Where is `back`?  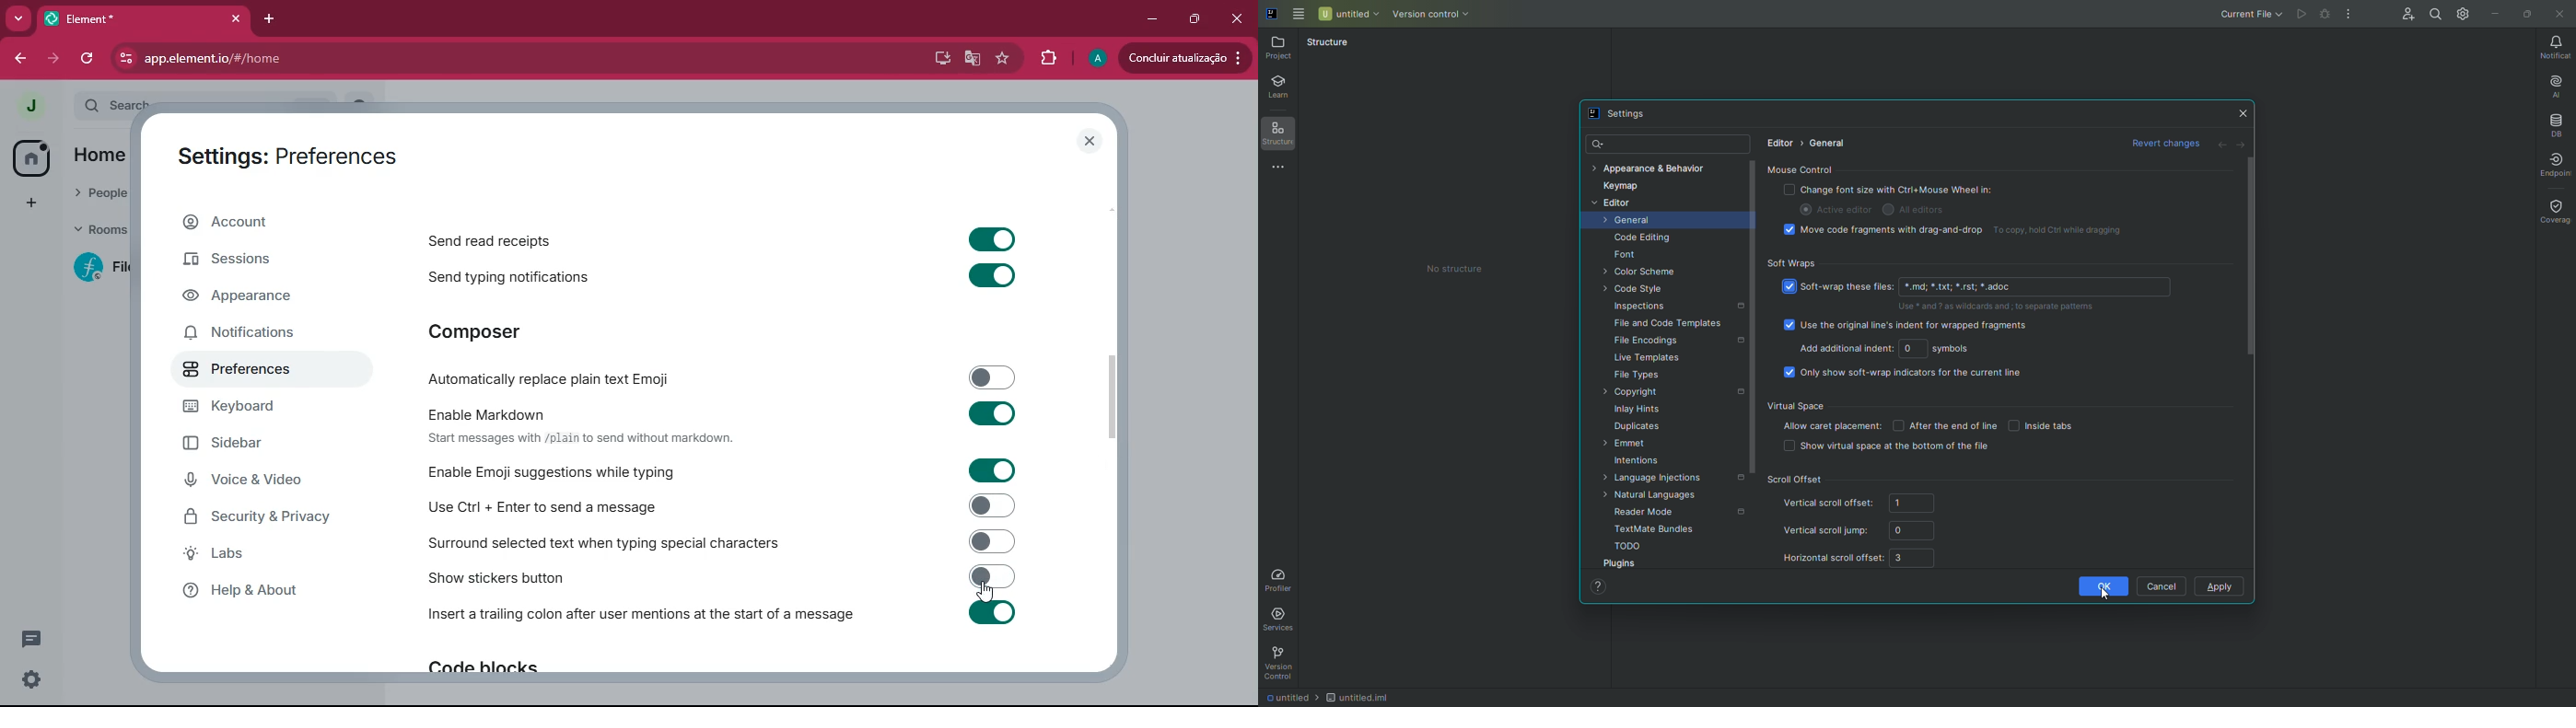 back is located at coordinates (23, 59).